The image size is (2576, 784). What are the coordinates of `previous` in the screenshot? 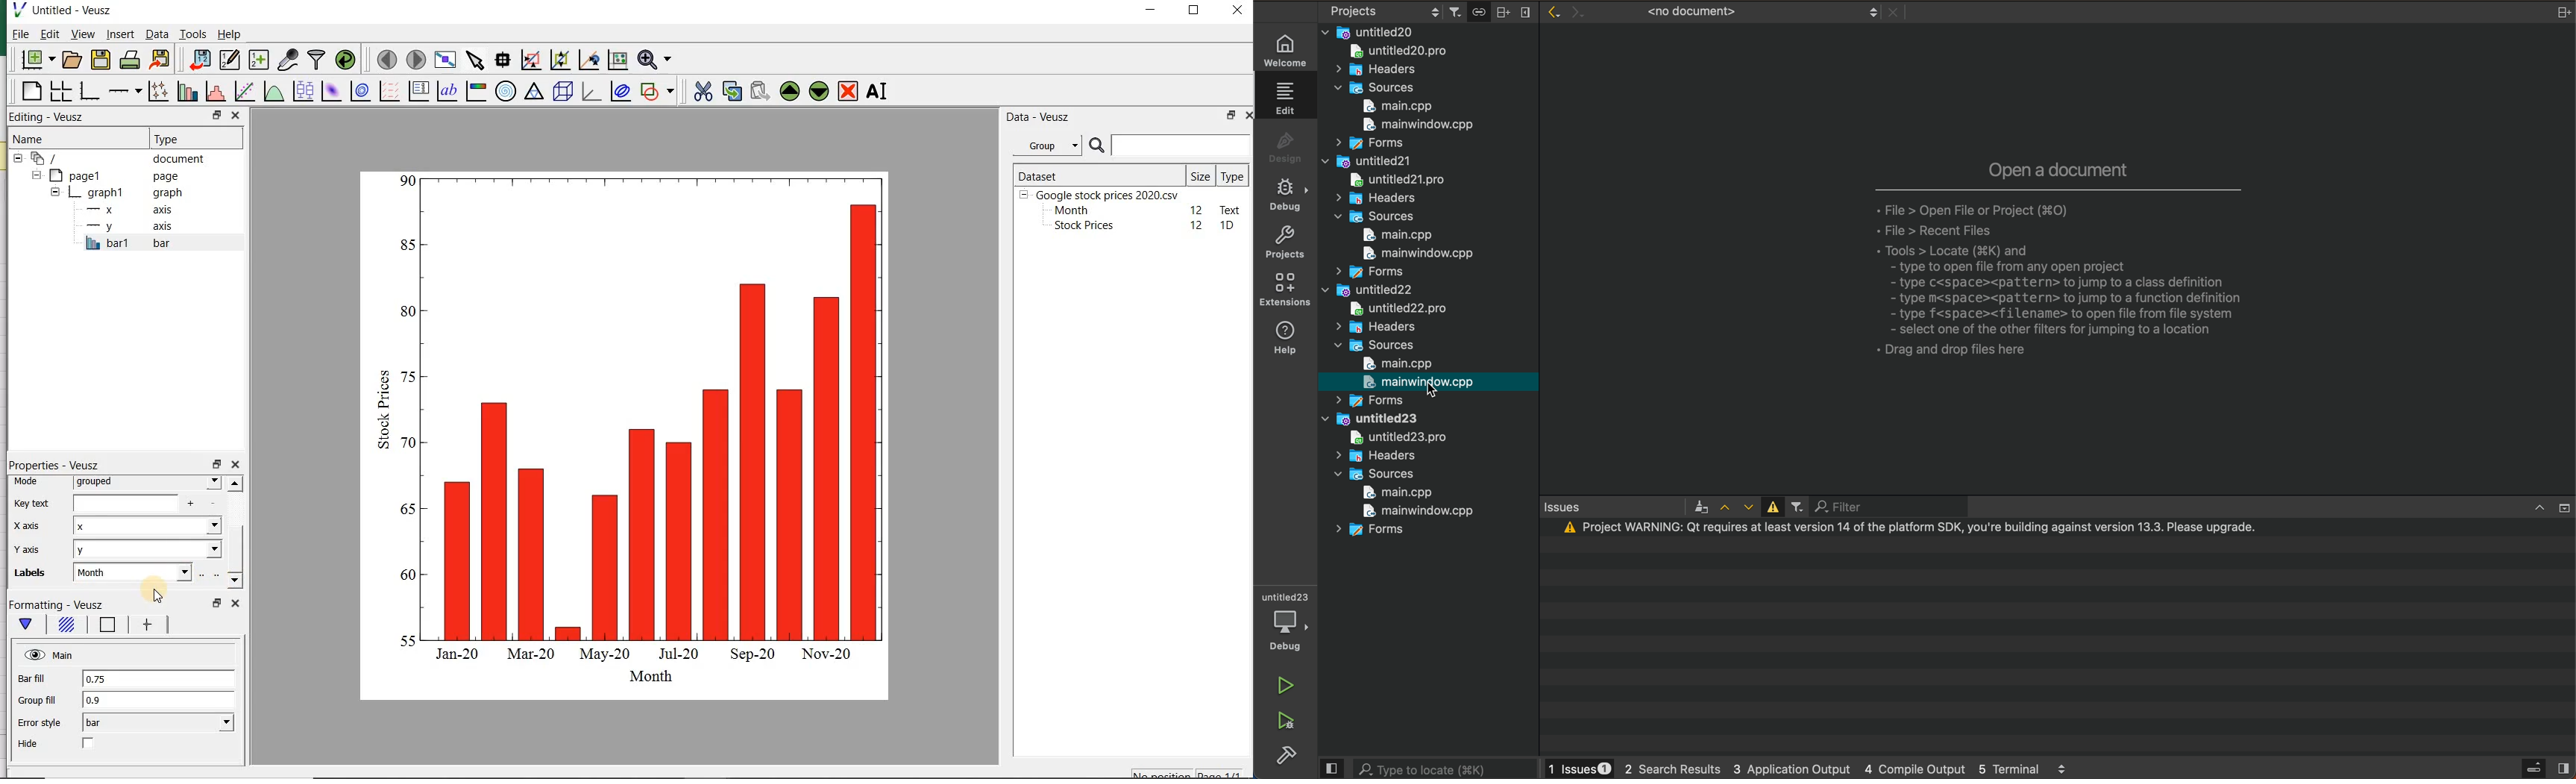 It's located at (1551, 11).